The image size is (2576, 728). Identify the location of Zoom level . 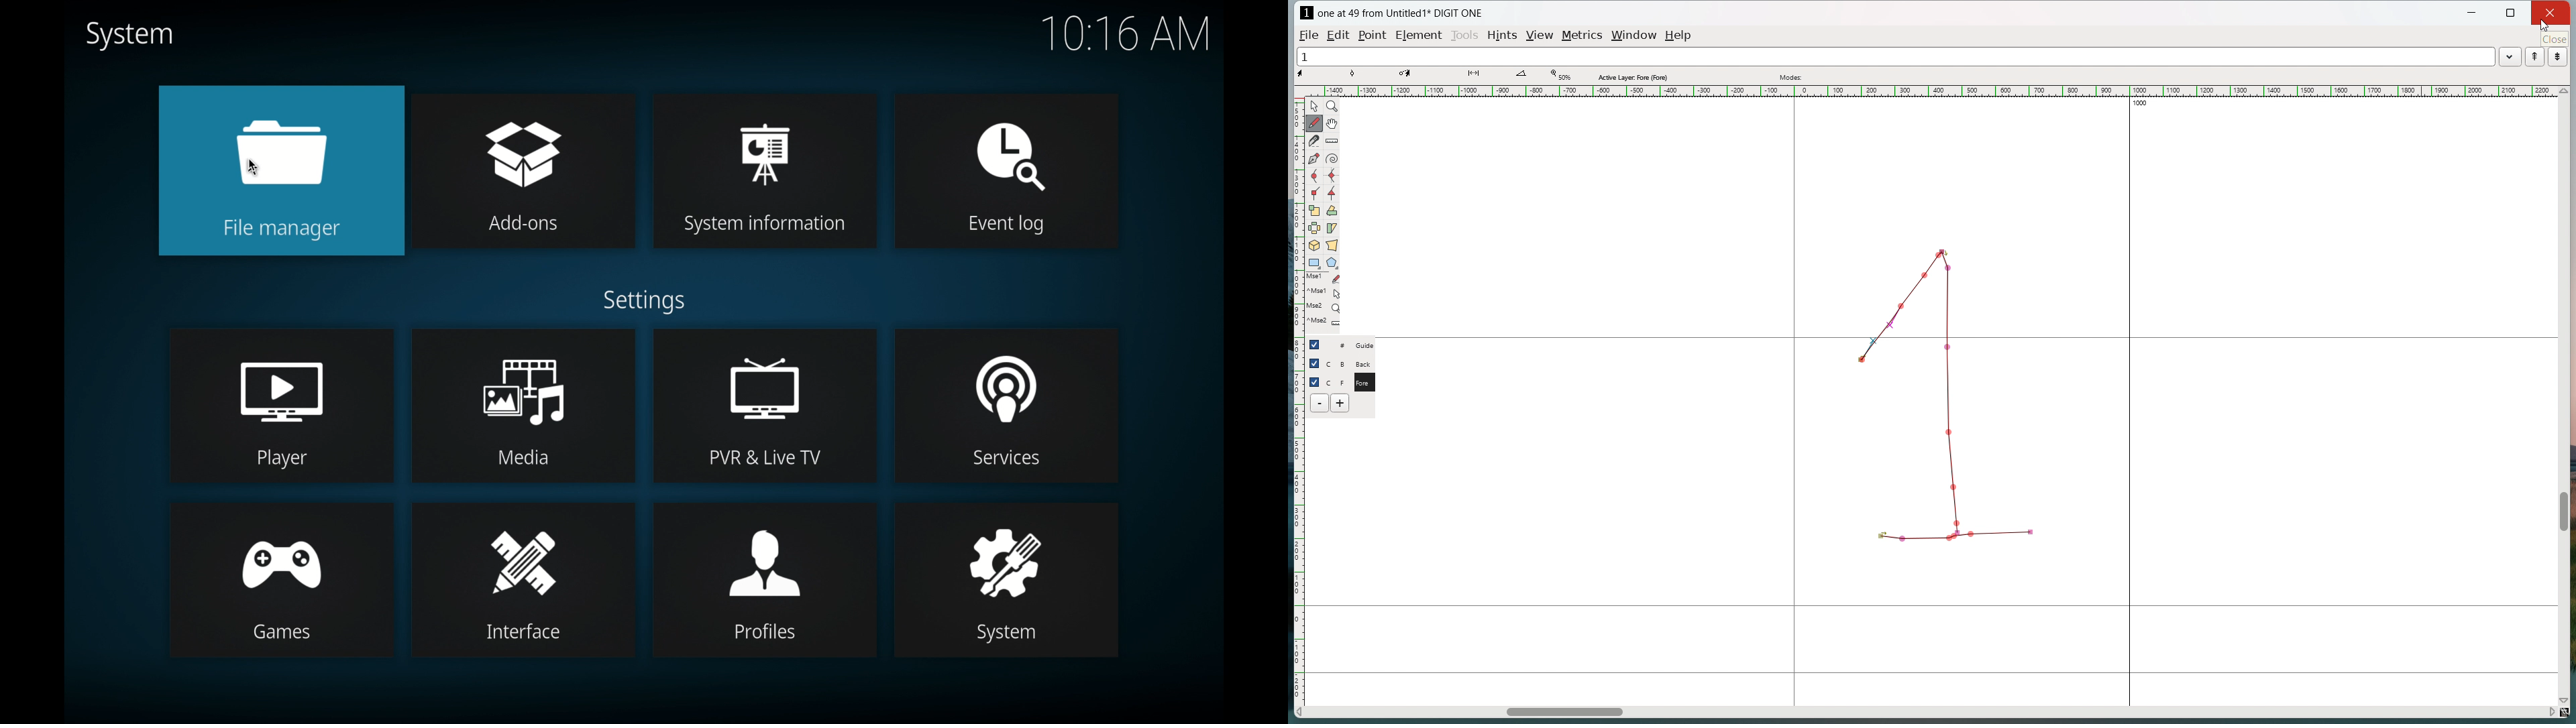
(1560, 76).